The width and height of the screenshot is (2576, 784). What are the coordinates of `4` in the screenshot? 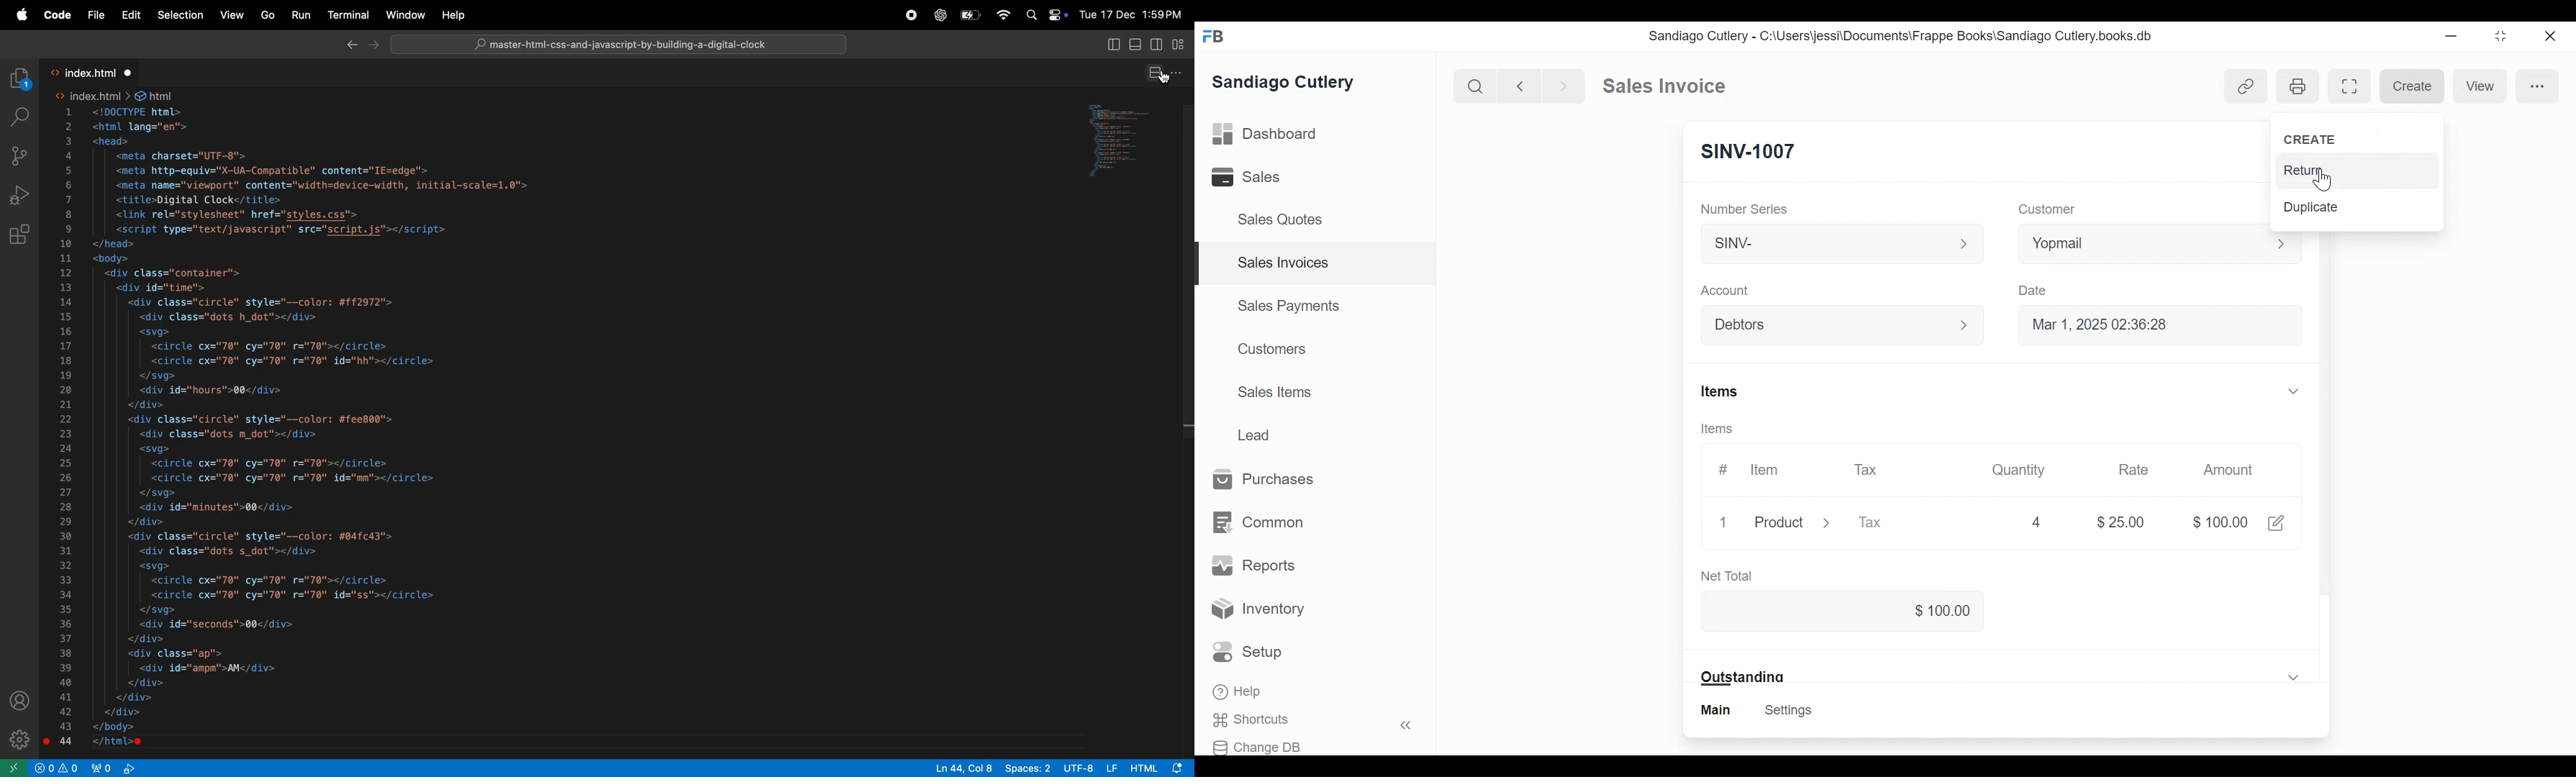 It's located at (2036, 522).